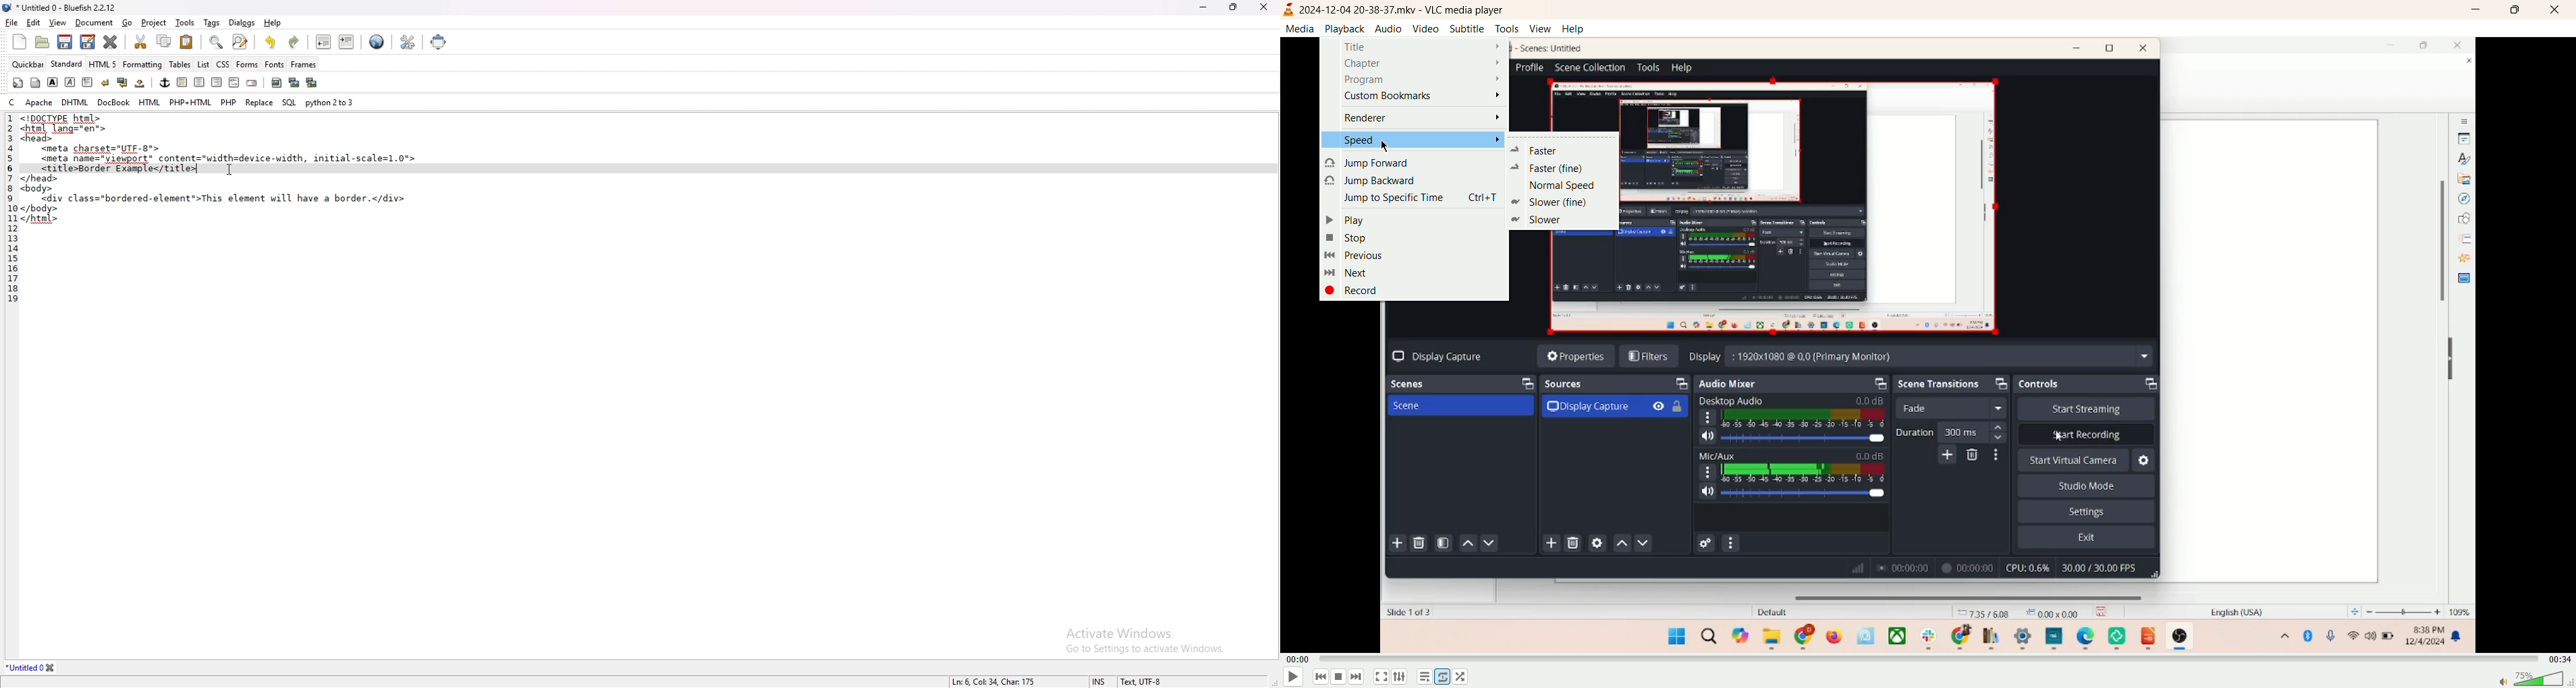 Image resolution: width=2576 pixels, height=700 pixels. I want to click on file, so click(11, 23).